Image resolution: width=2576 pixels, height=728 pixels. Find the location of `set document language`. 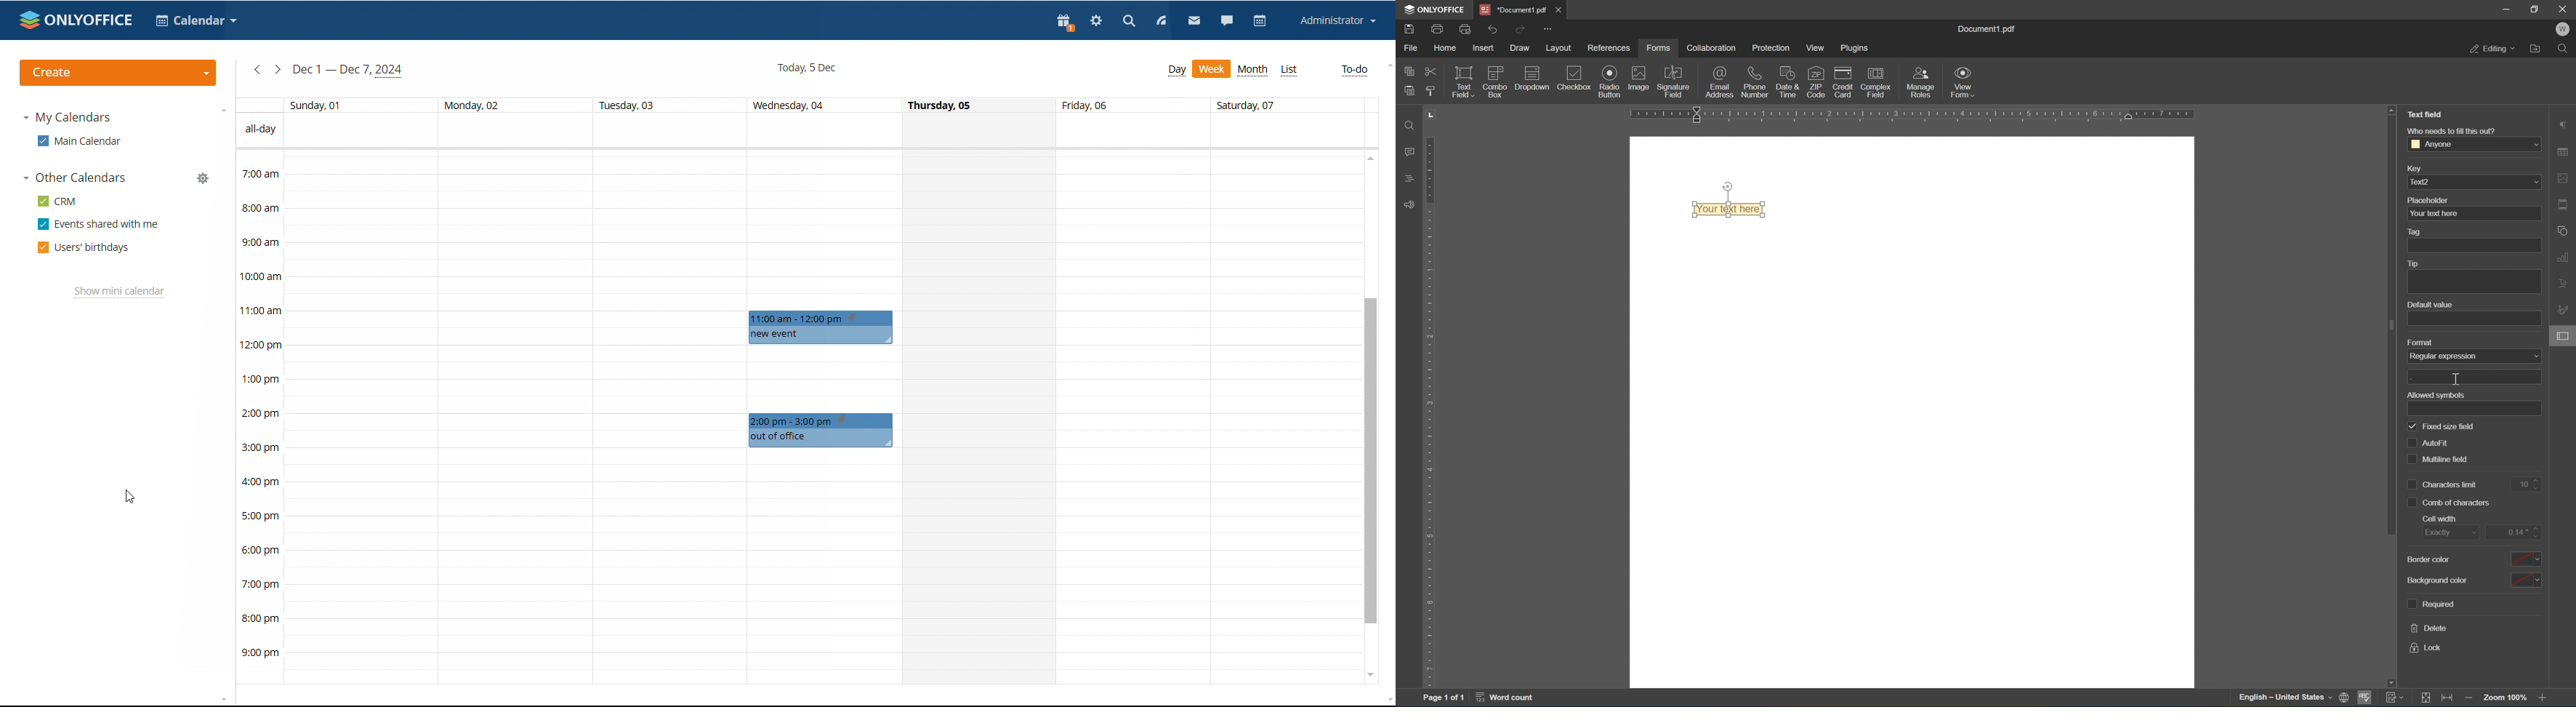

set document language is located at coordinates (2293, 699).